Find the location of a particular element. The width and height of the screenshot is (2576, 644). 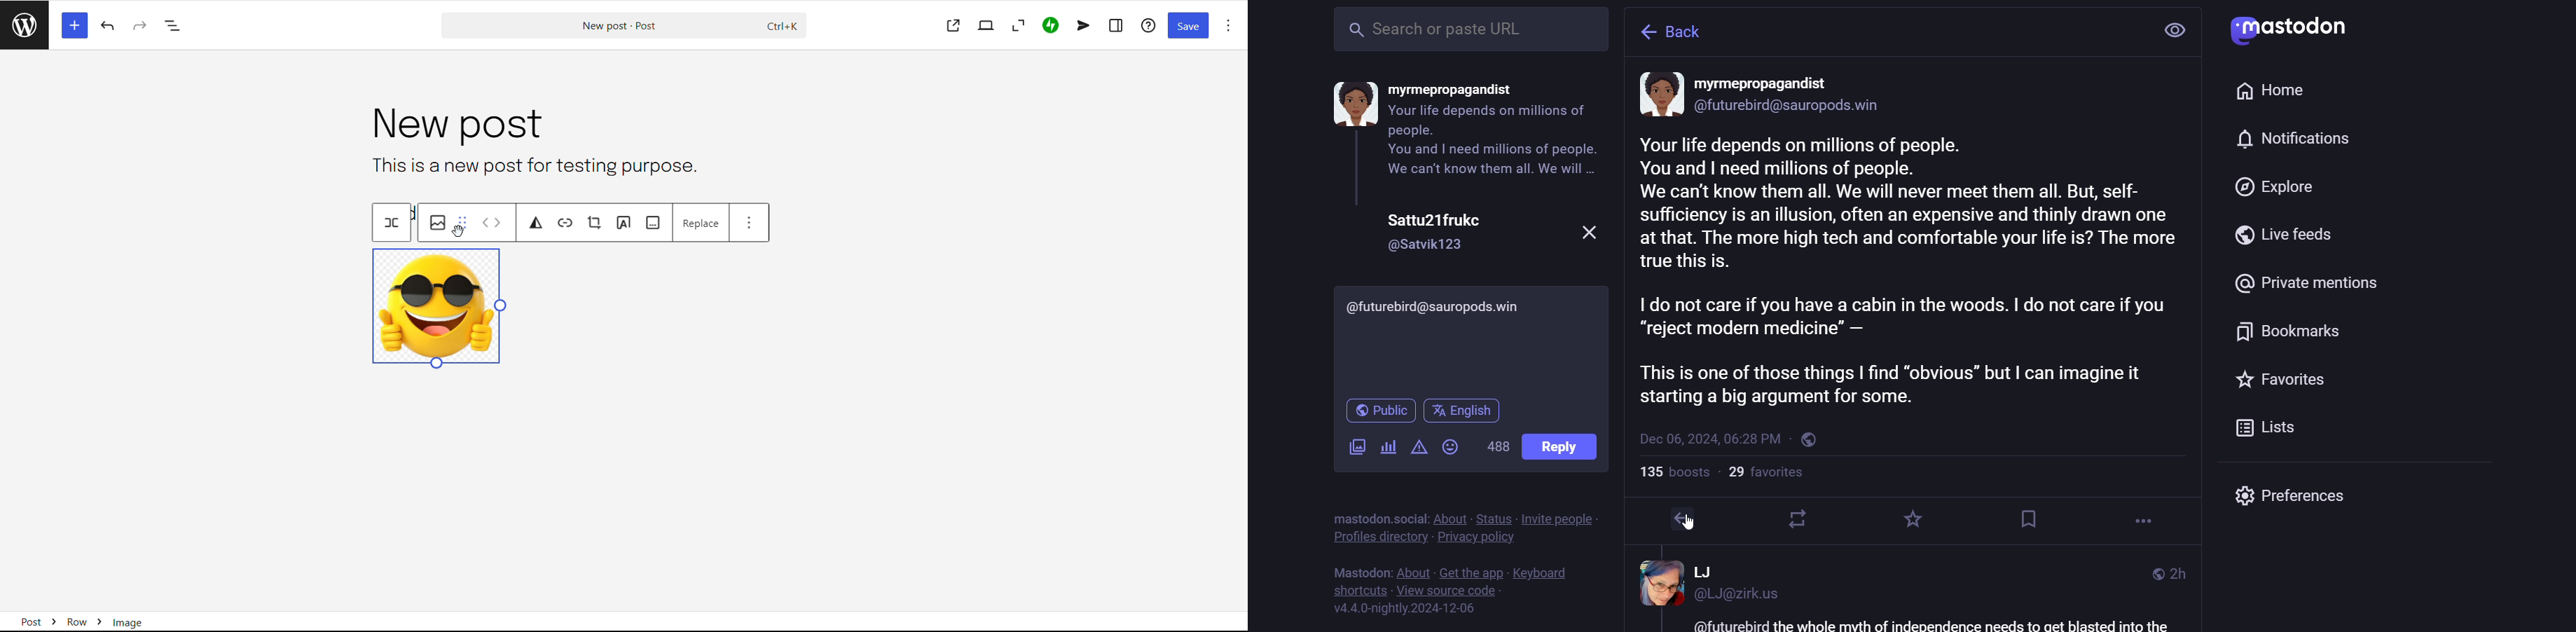

save is located at coordinates (1188, 26).